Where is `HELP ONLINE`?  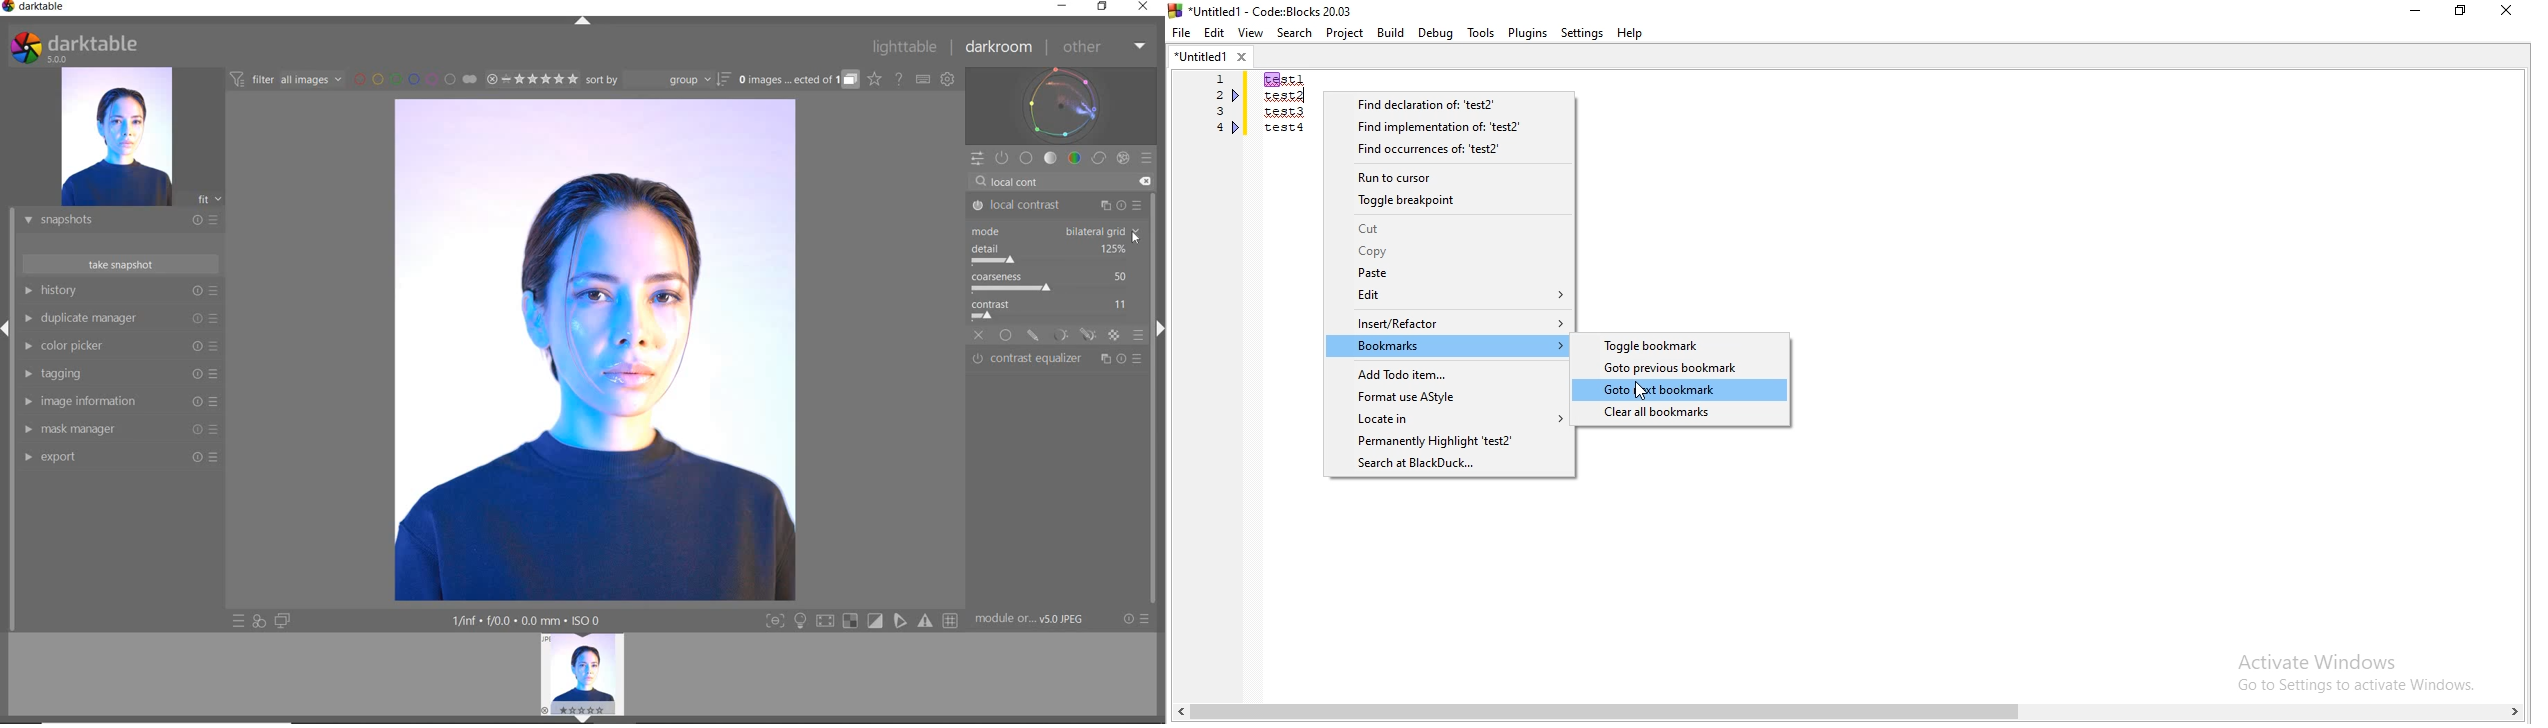
HELP ONLINE is located at coordinates (899, 78).